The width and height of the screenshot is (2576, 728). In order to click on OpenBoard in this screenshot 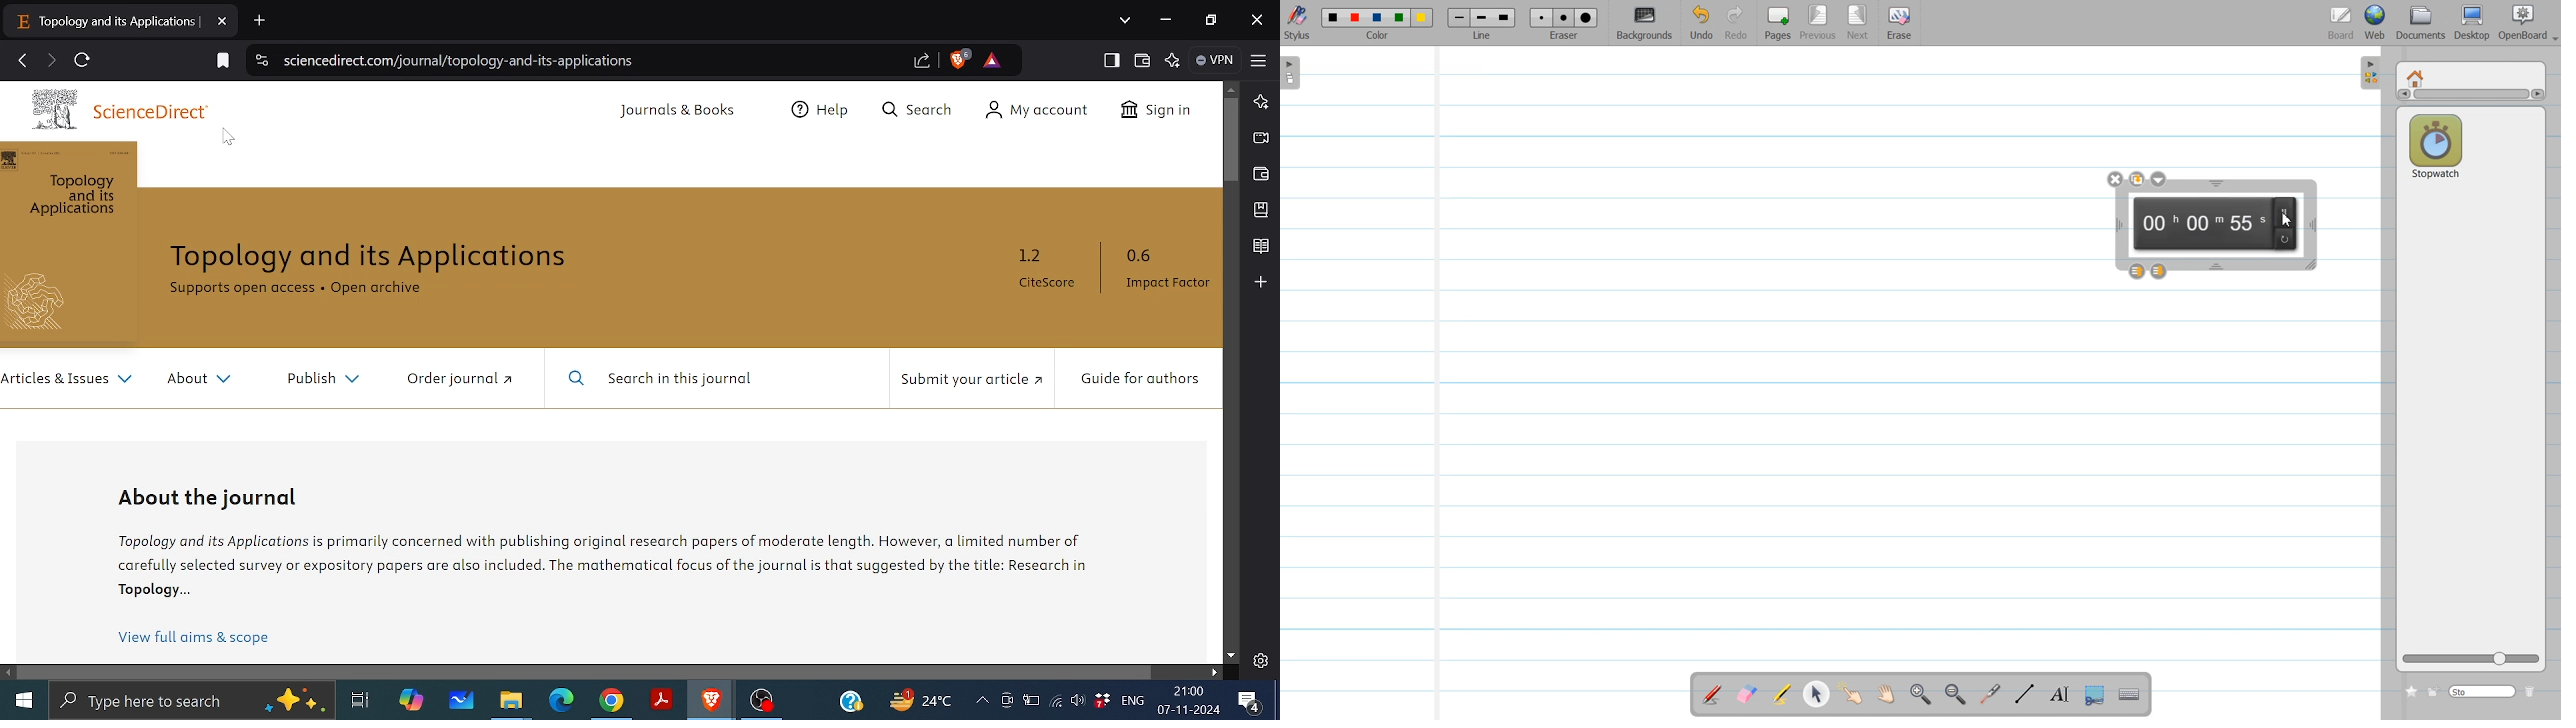, I will do `click(2520, 23)`.